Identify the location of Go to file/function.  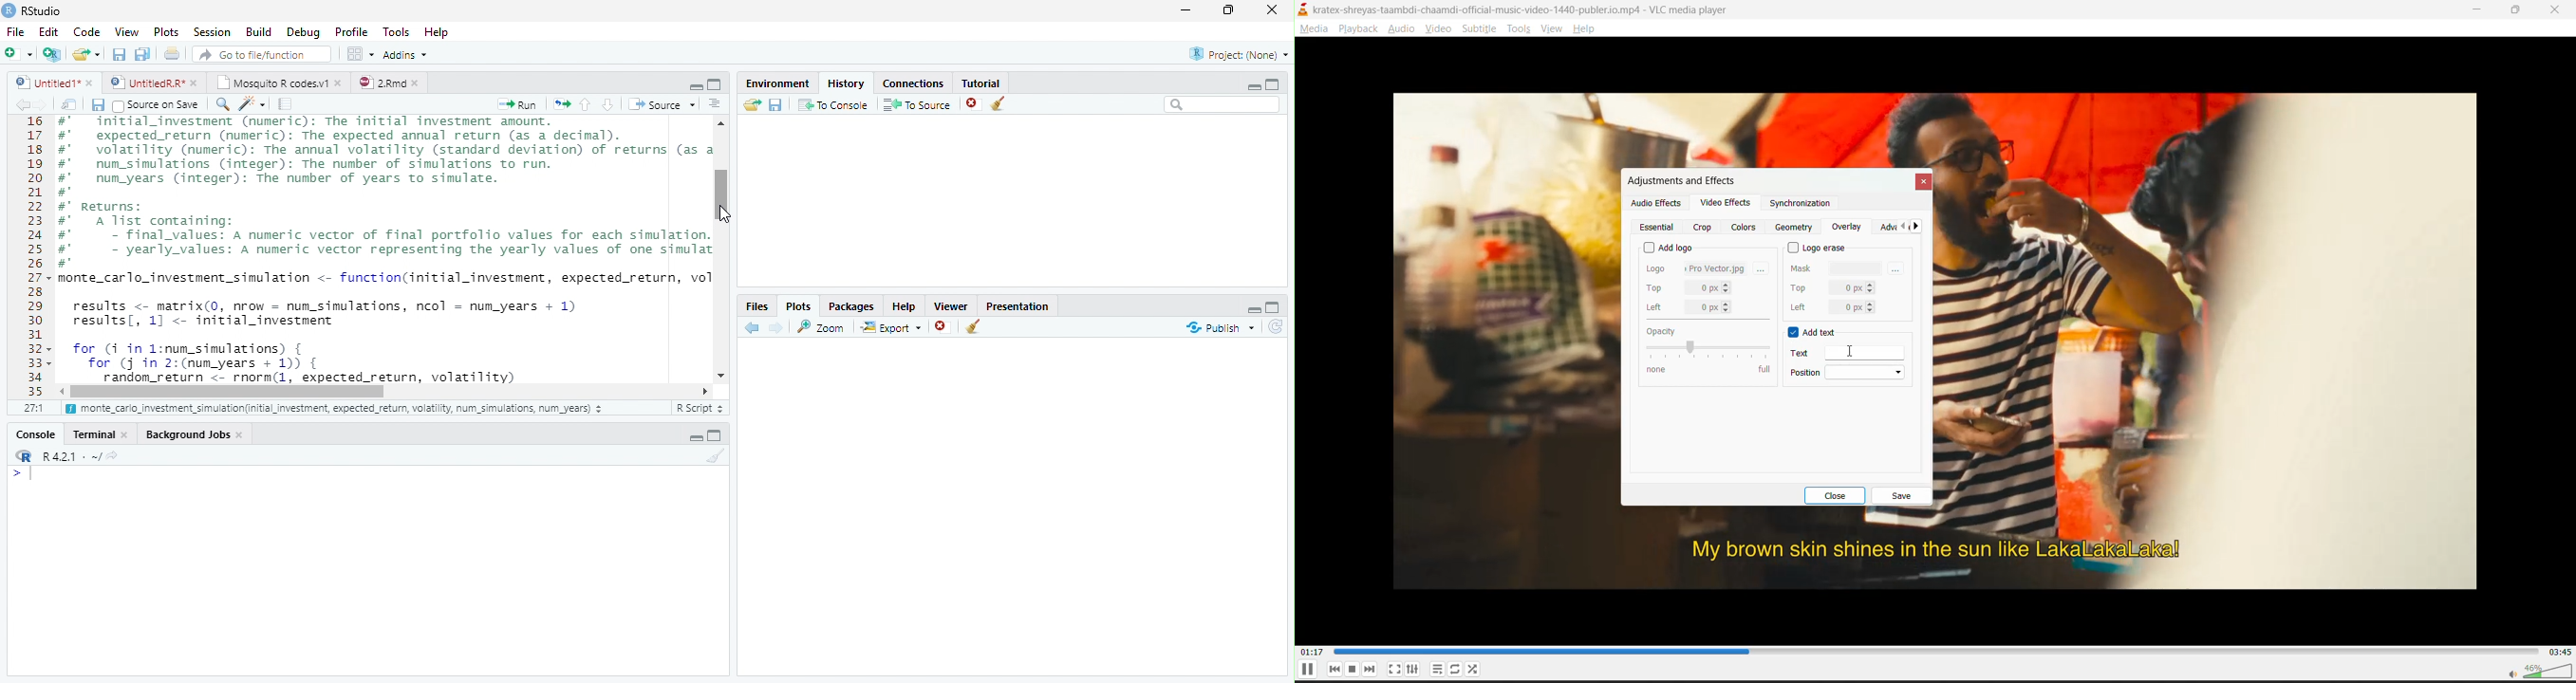
(260, 54).